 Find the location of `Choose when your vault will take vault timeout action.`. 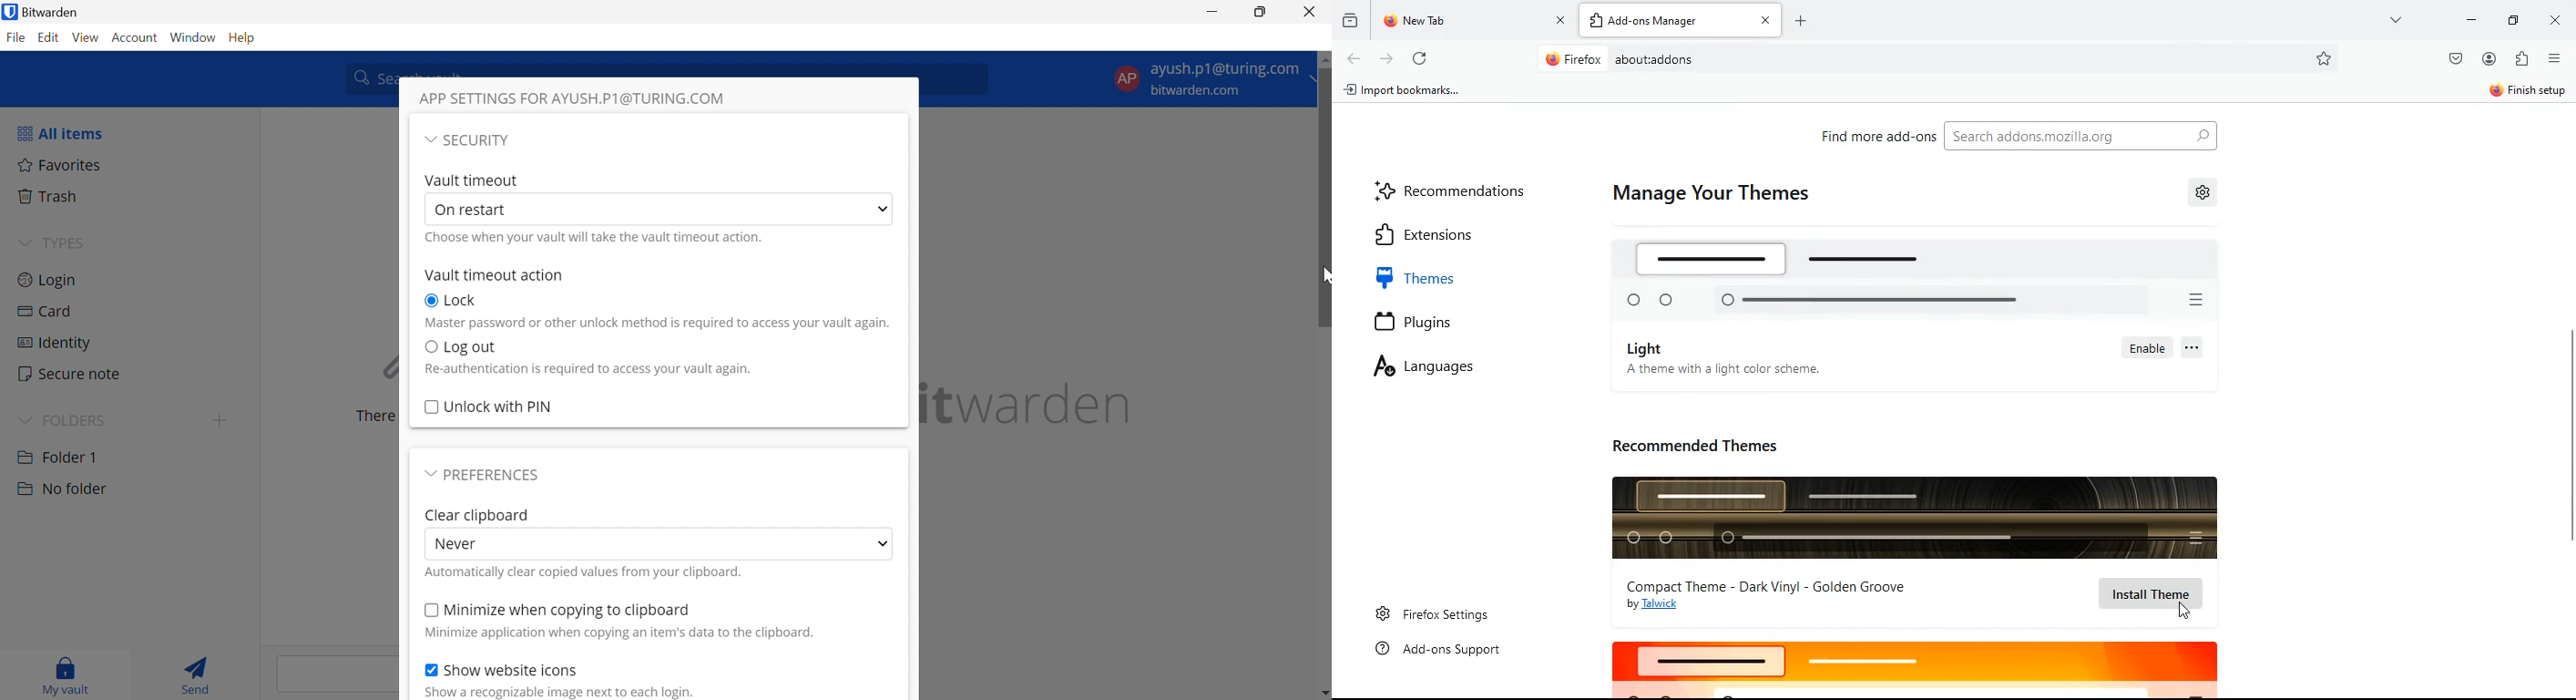

Choose when your vault will take vault timeout action. is located at coordinates (598, 237).